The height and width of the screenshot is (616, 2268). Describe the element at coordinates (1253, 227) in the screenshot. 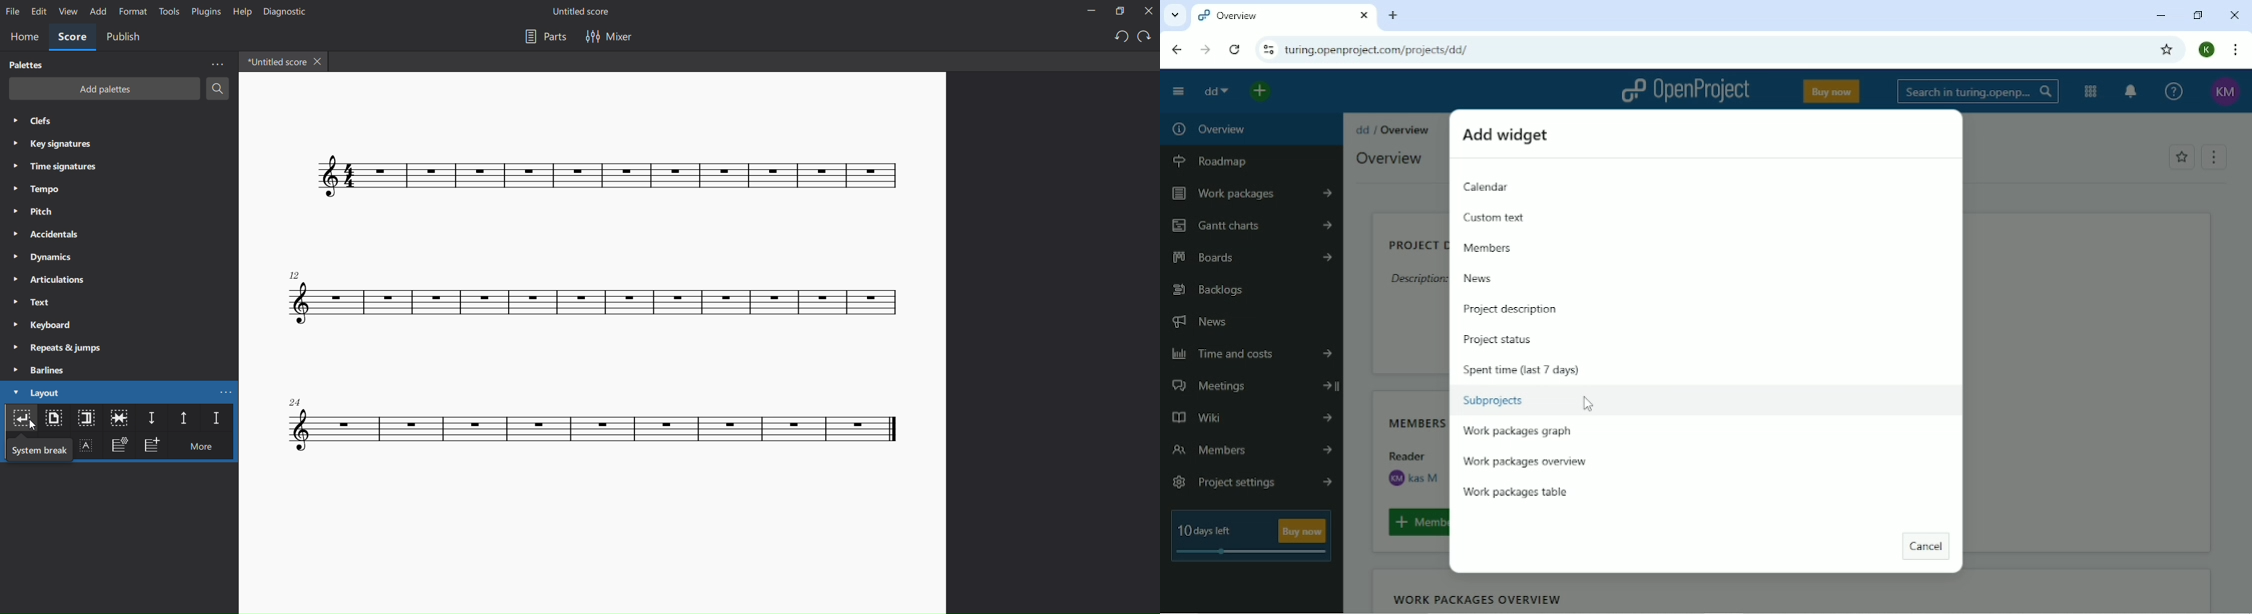

I see `Gantt charts` at that location.